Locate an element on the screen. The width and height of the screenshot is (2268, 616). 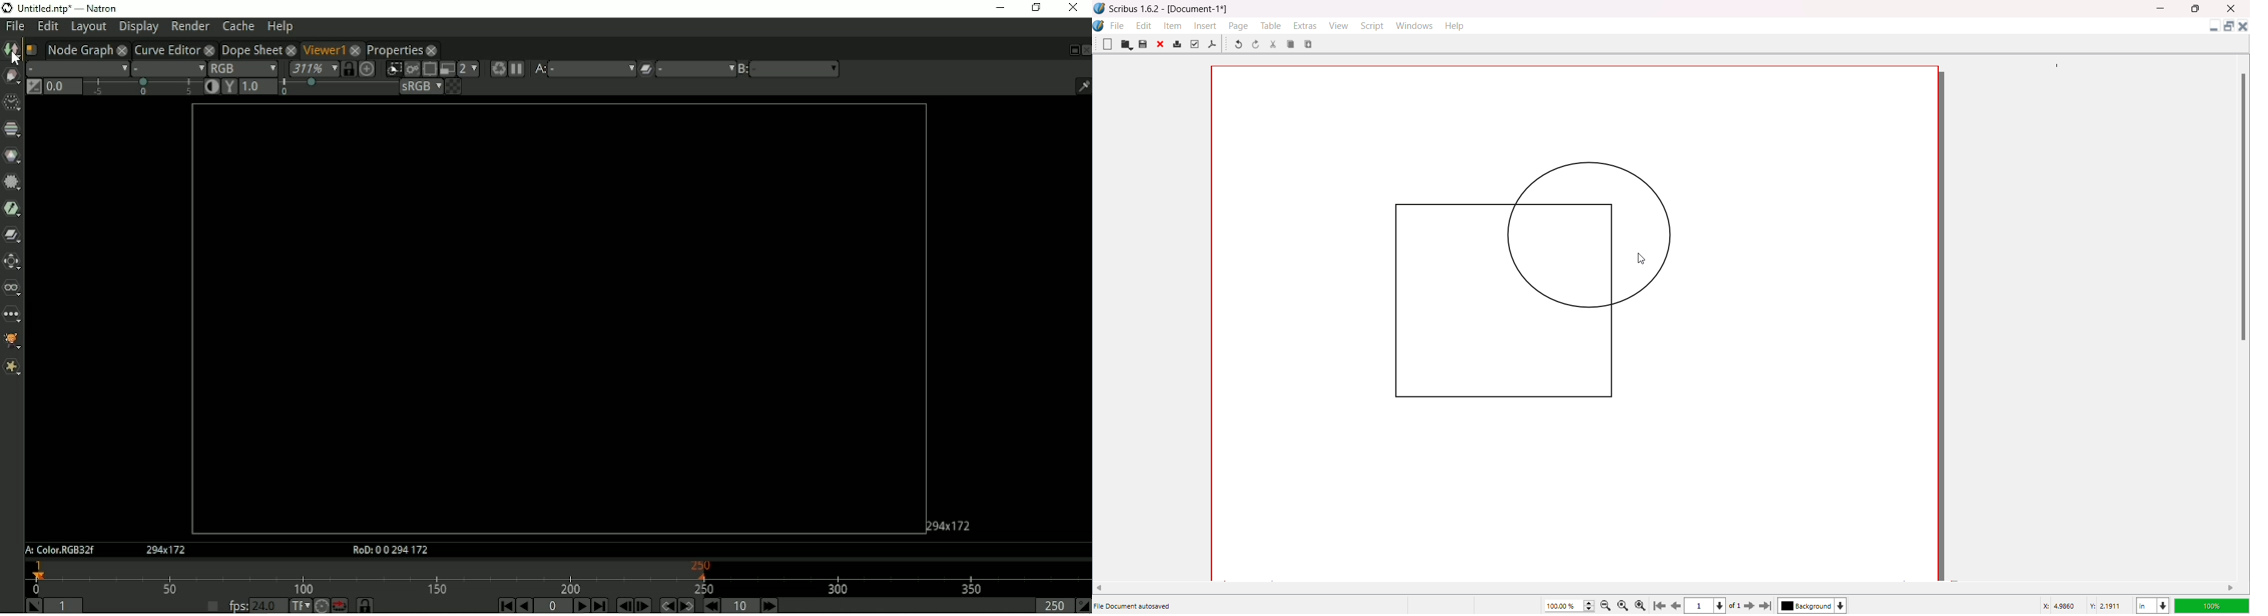
Proxy mode is located at coordinates (446, 69).